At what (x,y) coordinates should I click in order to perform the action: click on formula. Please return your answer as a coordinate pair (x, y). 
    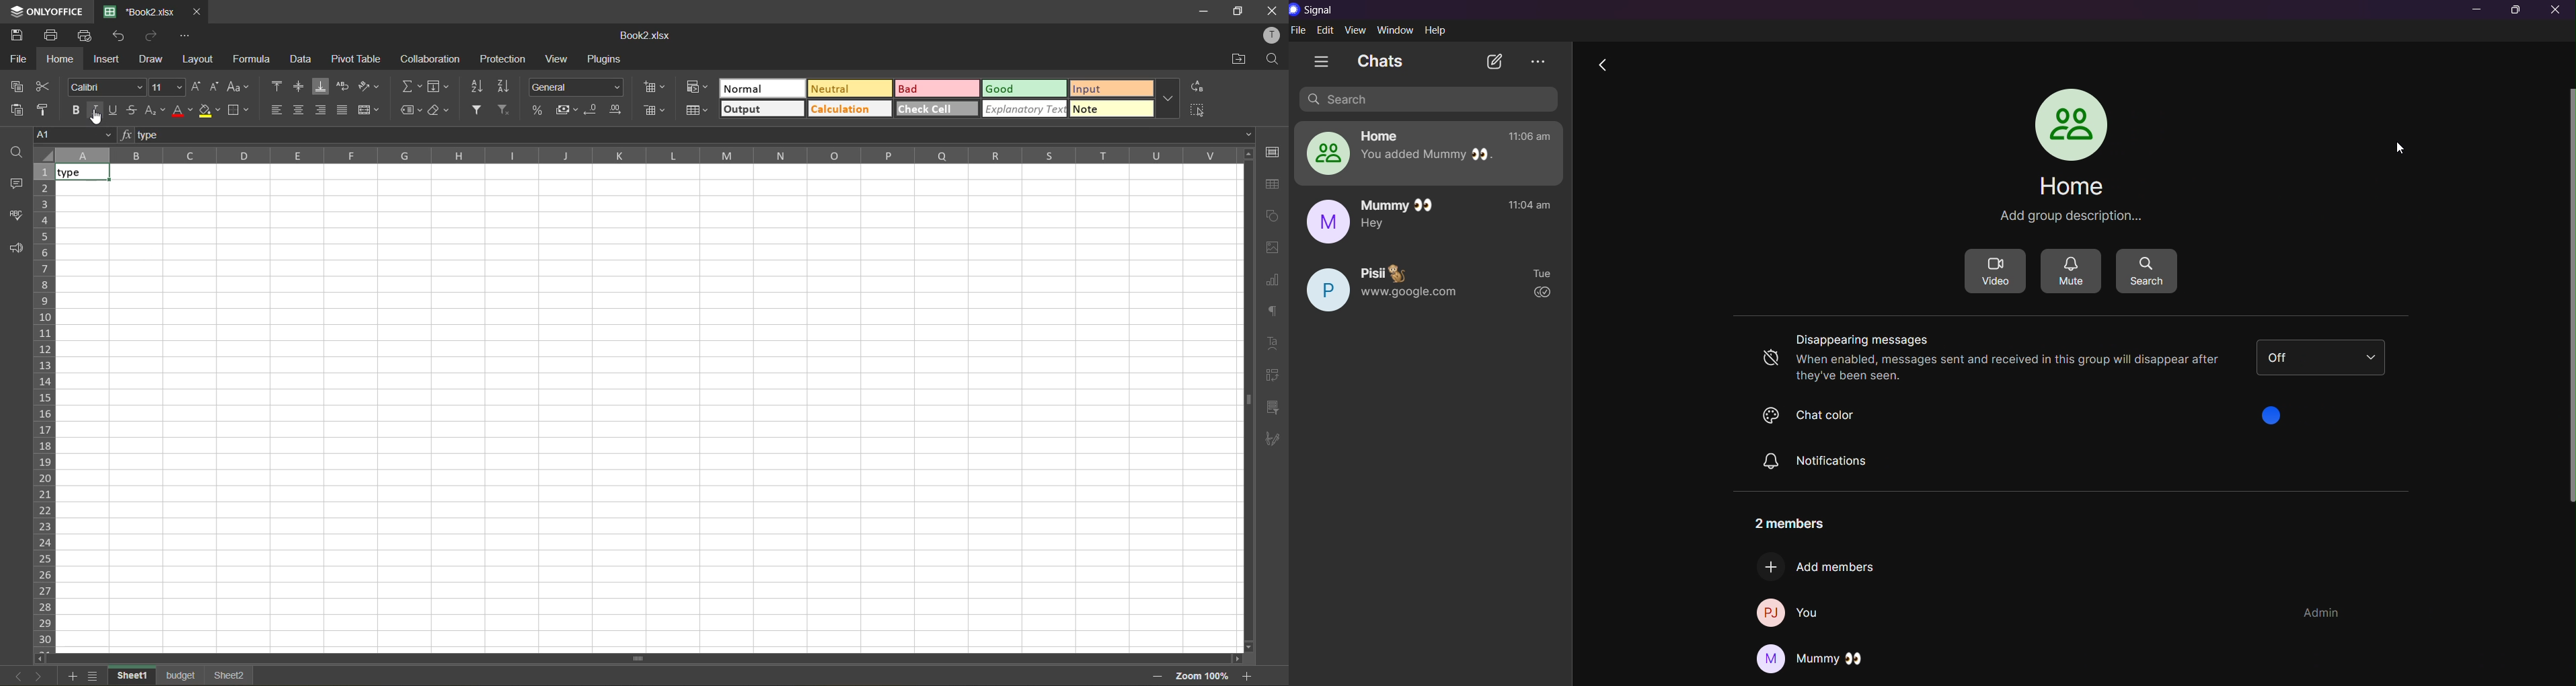
    Looking at the image, I should click on (254, 62).